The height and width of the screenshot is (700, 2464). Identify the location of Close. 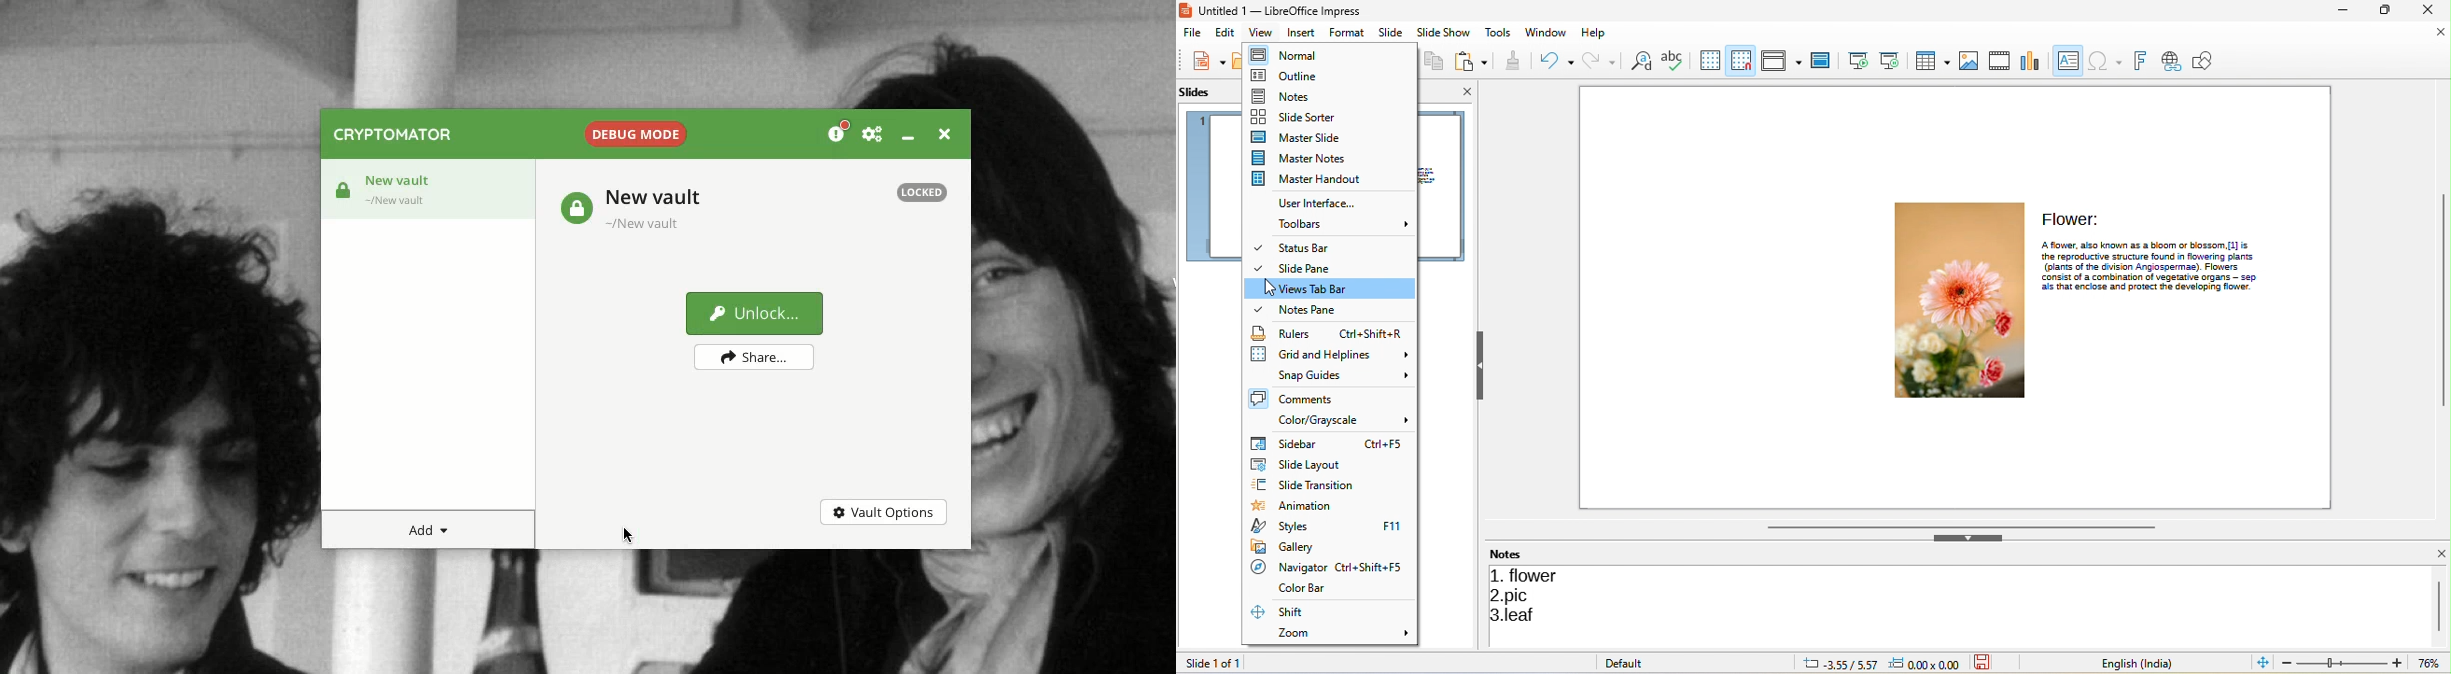
(944, 136).